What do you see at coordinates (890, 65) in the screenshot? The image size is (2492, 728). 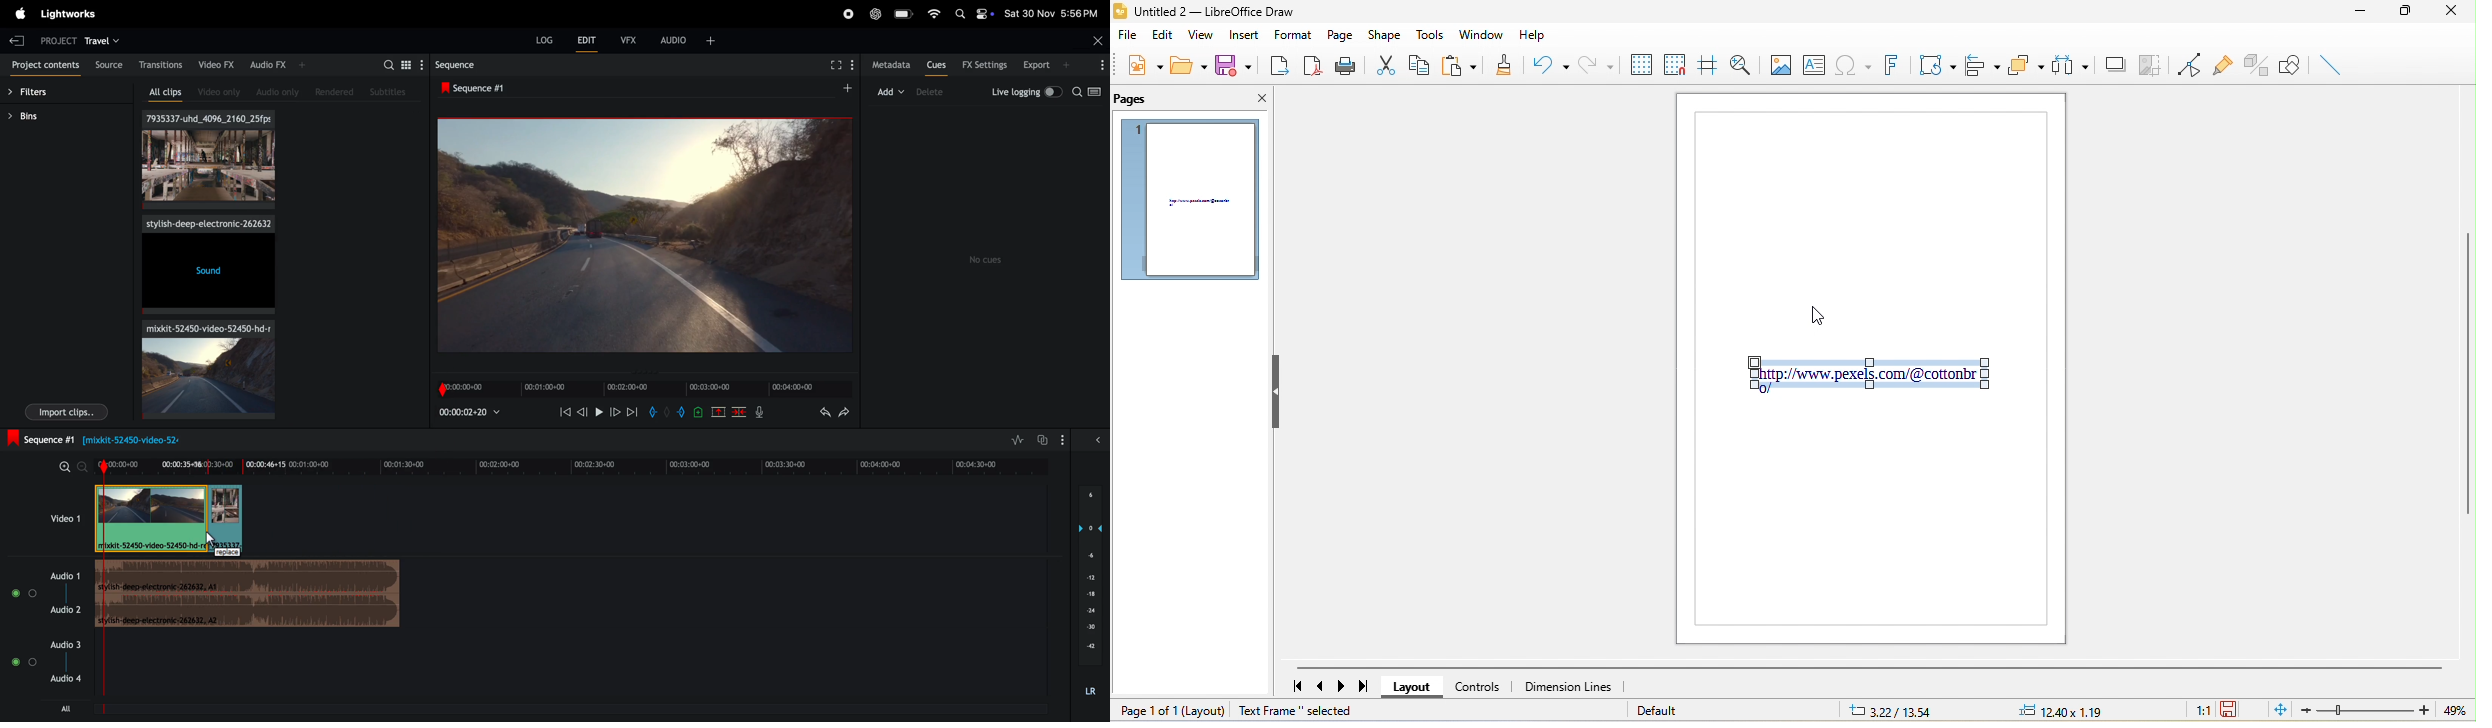 I see `metadata` at bounding box center [890, 65].